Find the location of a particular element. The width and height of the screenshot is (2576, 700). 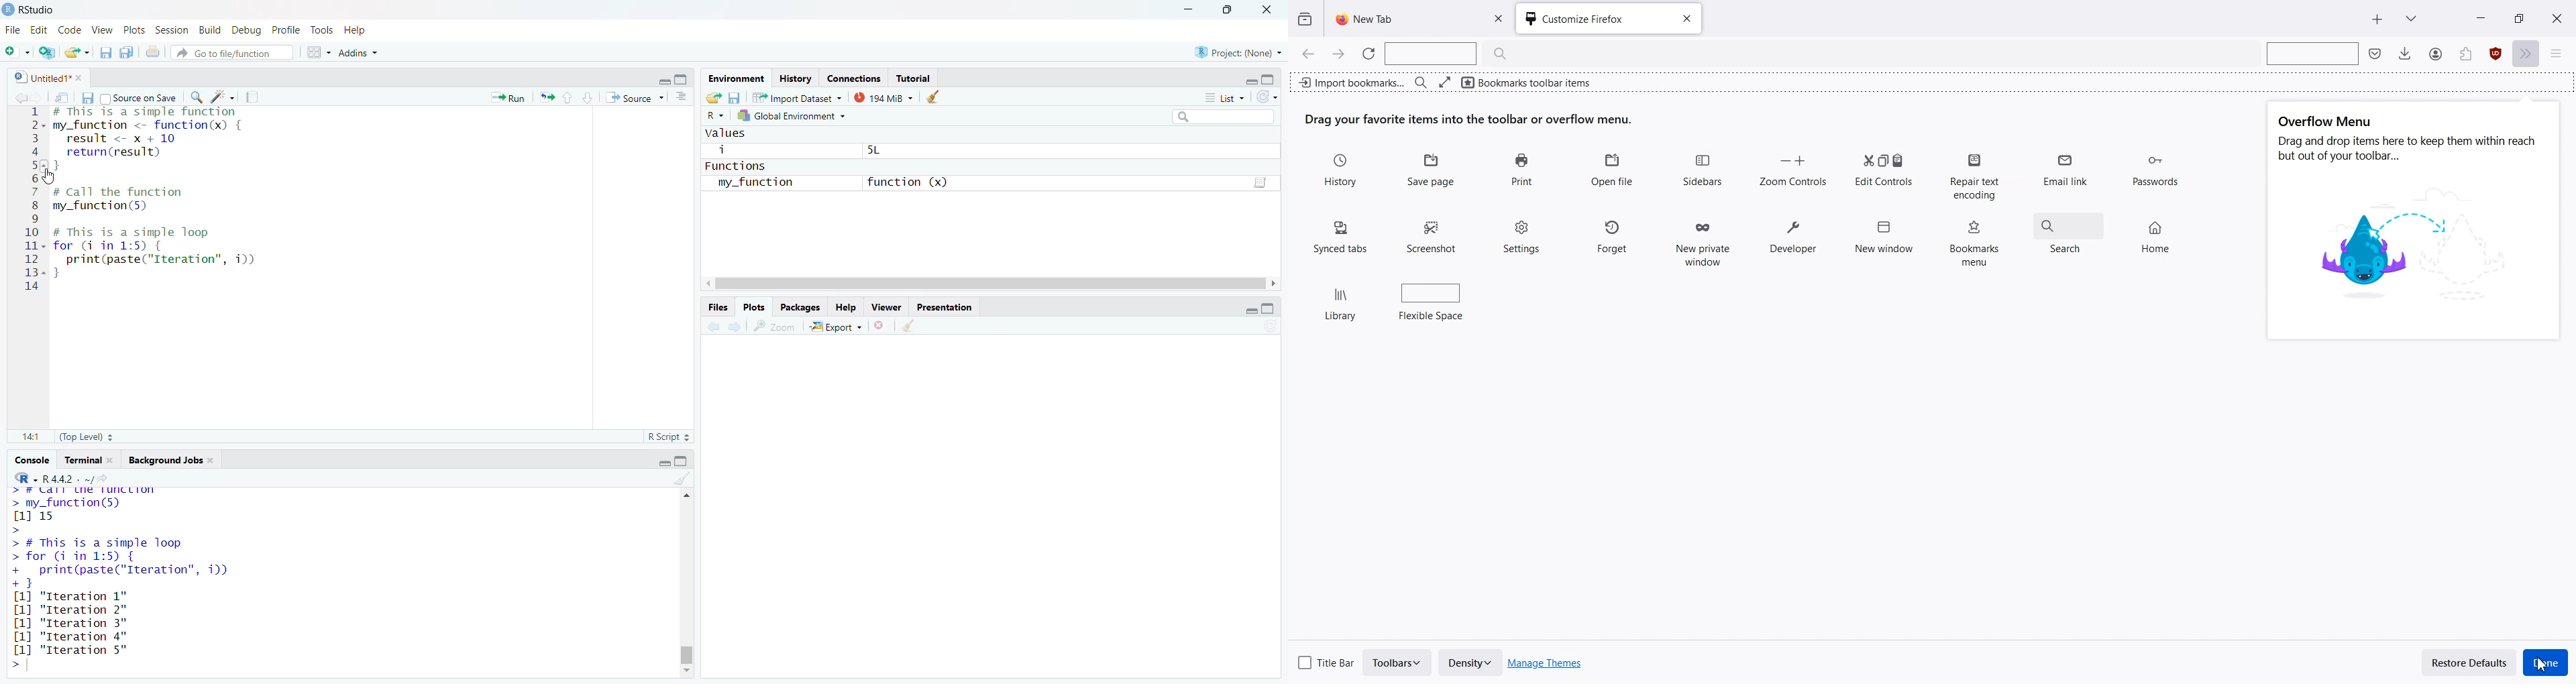

Cursor is located at coordinates (2544, 665).